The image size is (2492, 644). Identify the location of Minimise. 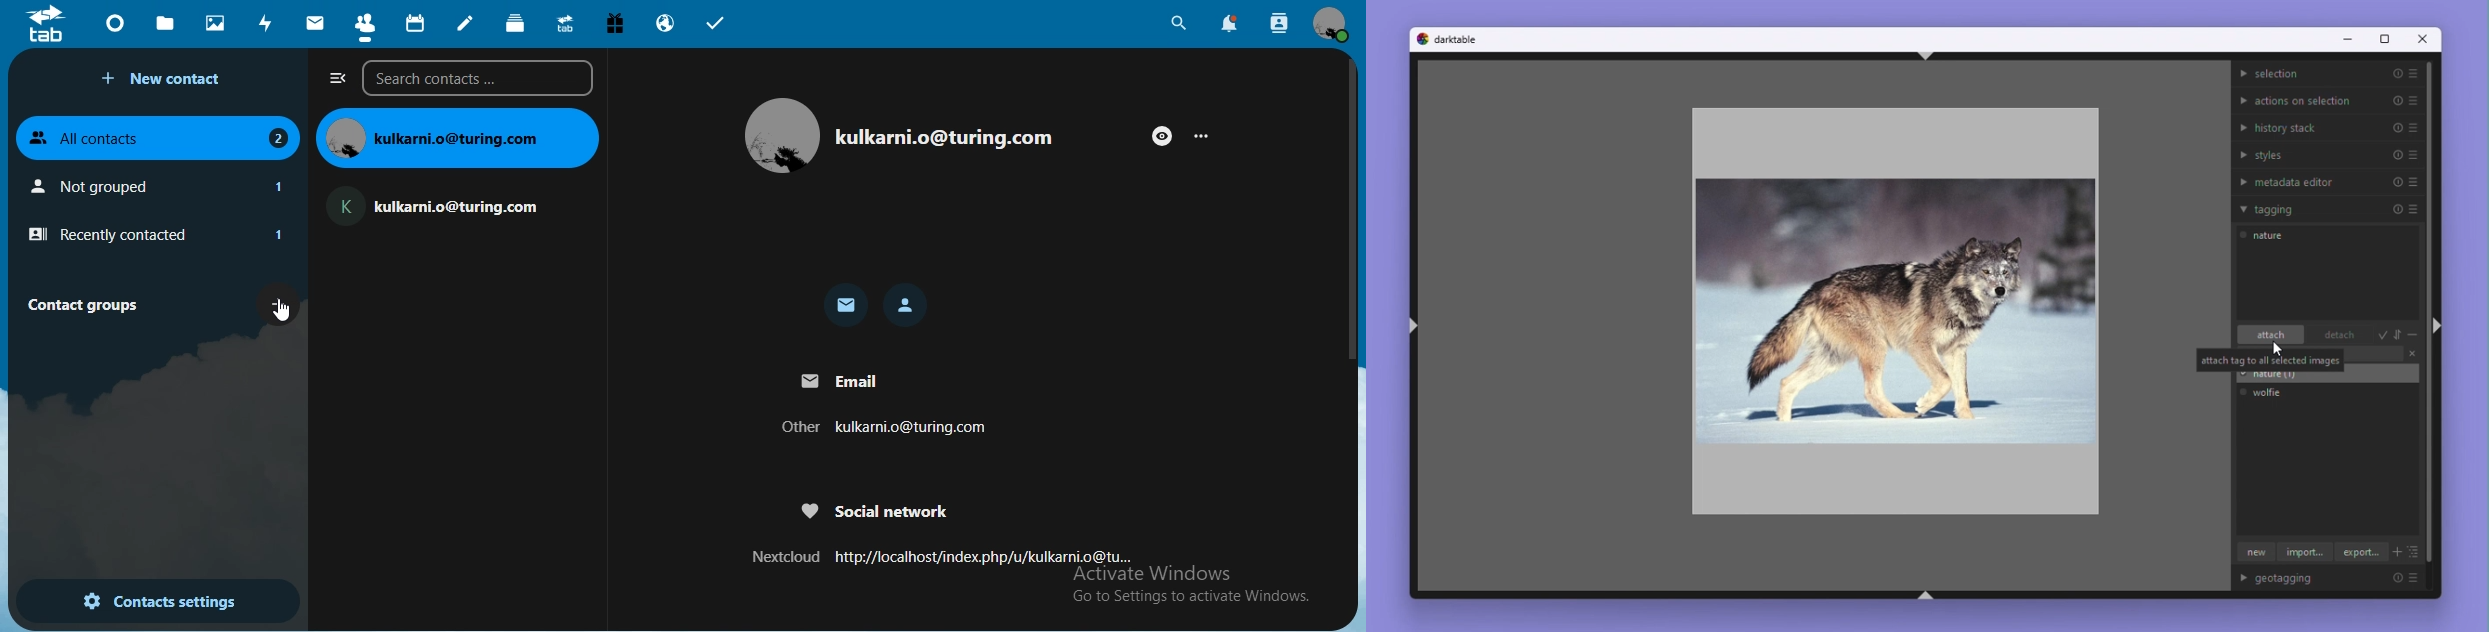
(2346, 40).